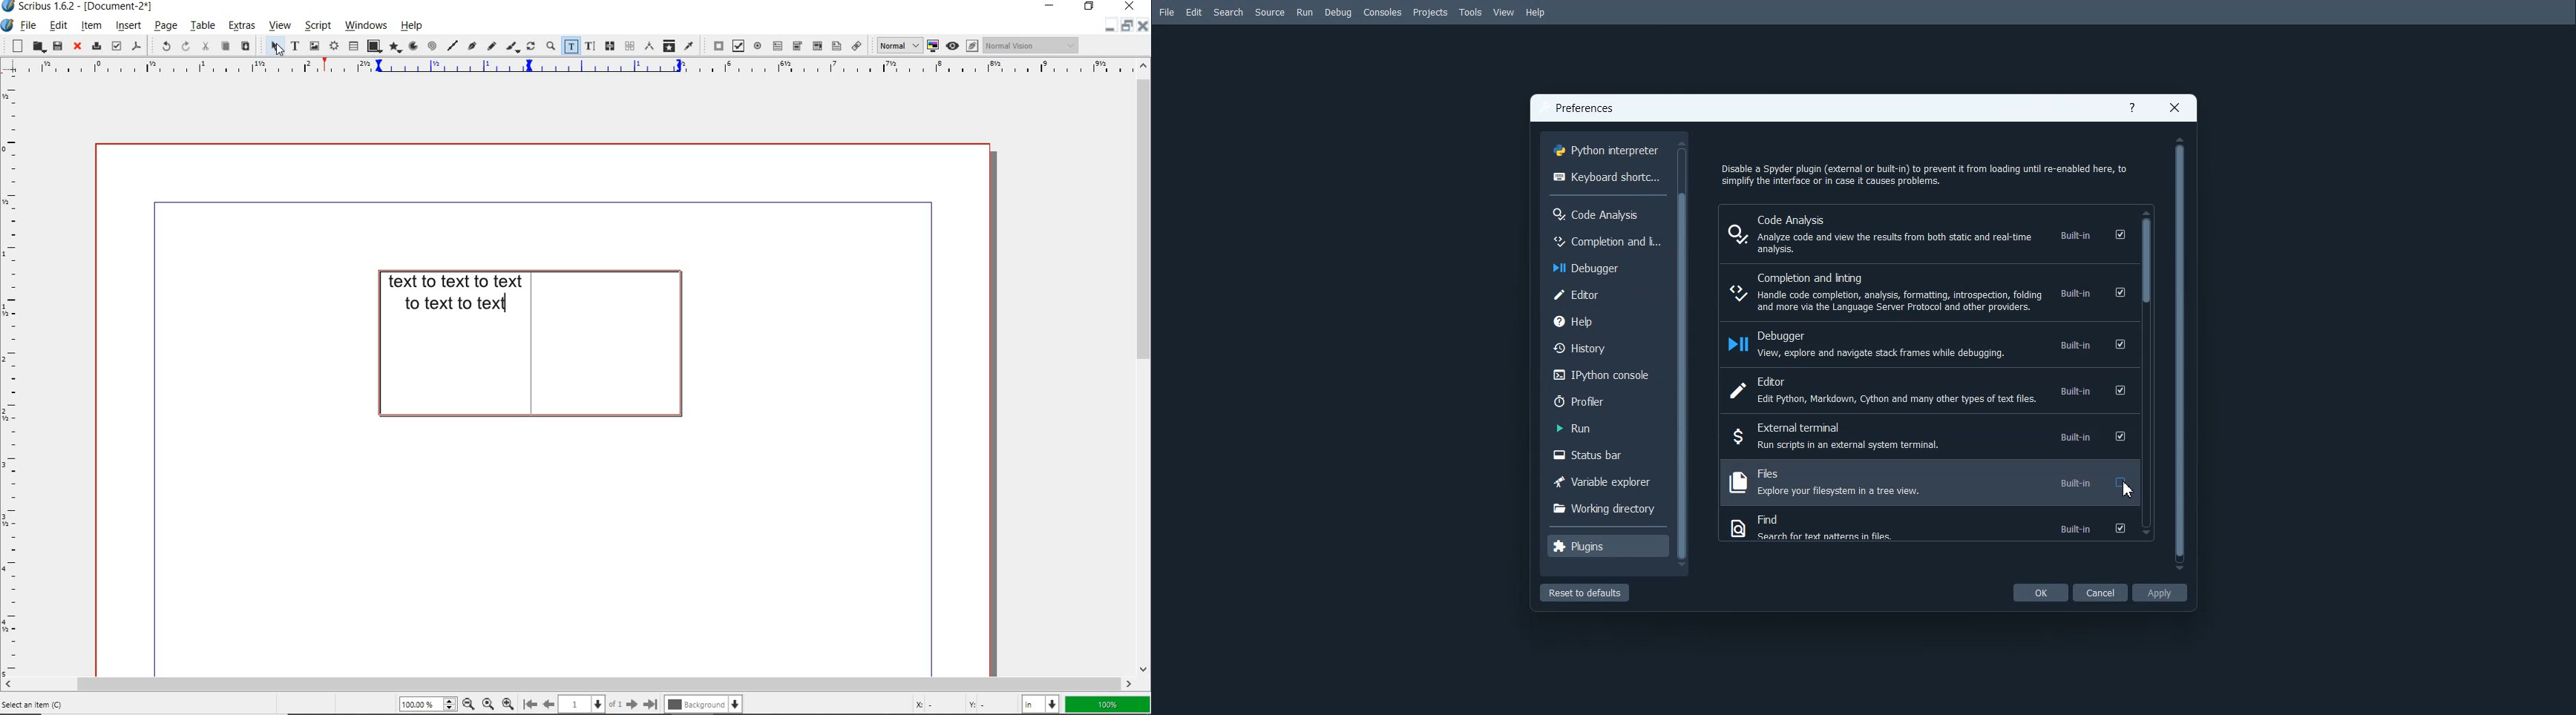 The width and height of the screenshot is (2576, 728). I want to click on link text frames, so click(610, 47).